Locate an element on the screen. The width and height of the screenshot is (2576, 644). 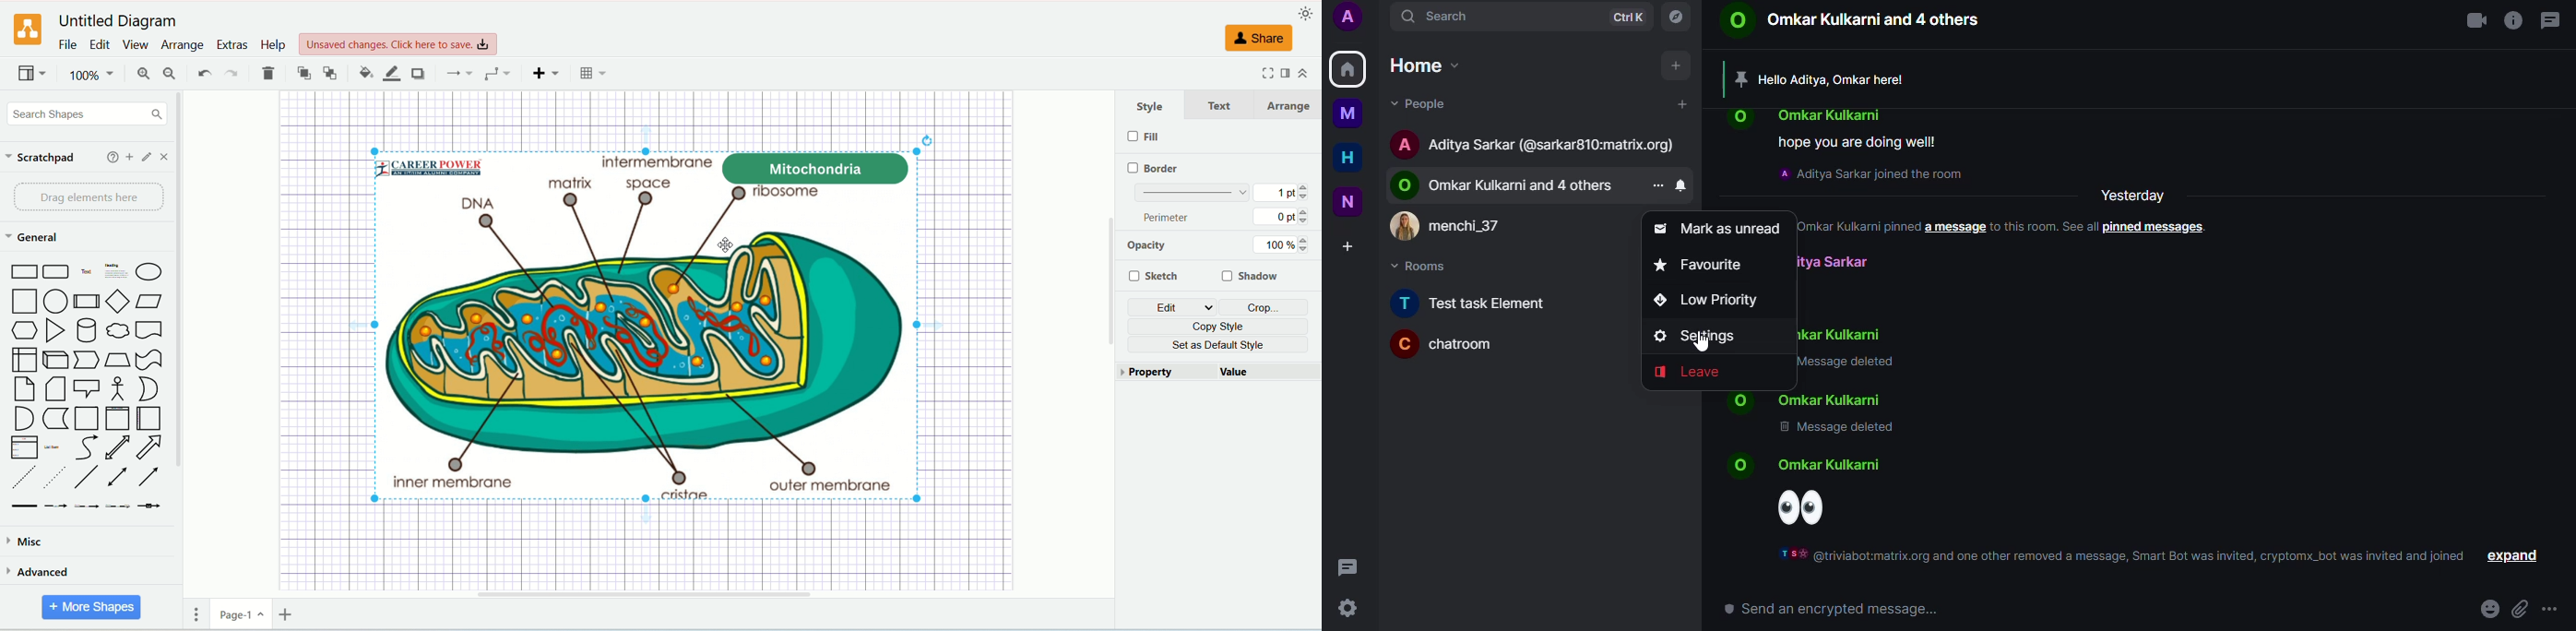
Cylinder is located at coordinates (88, 332).